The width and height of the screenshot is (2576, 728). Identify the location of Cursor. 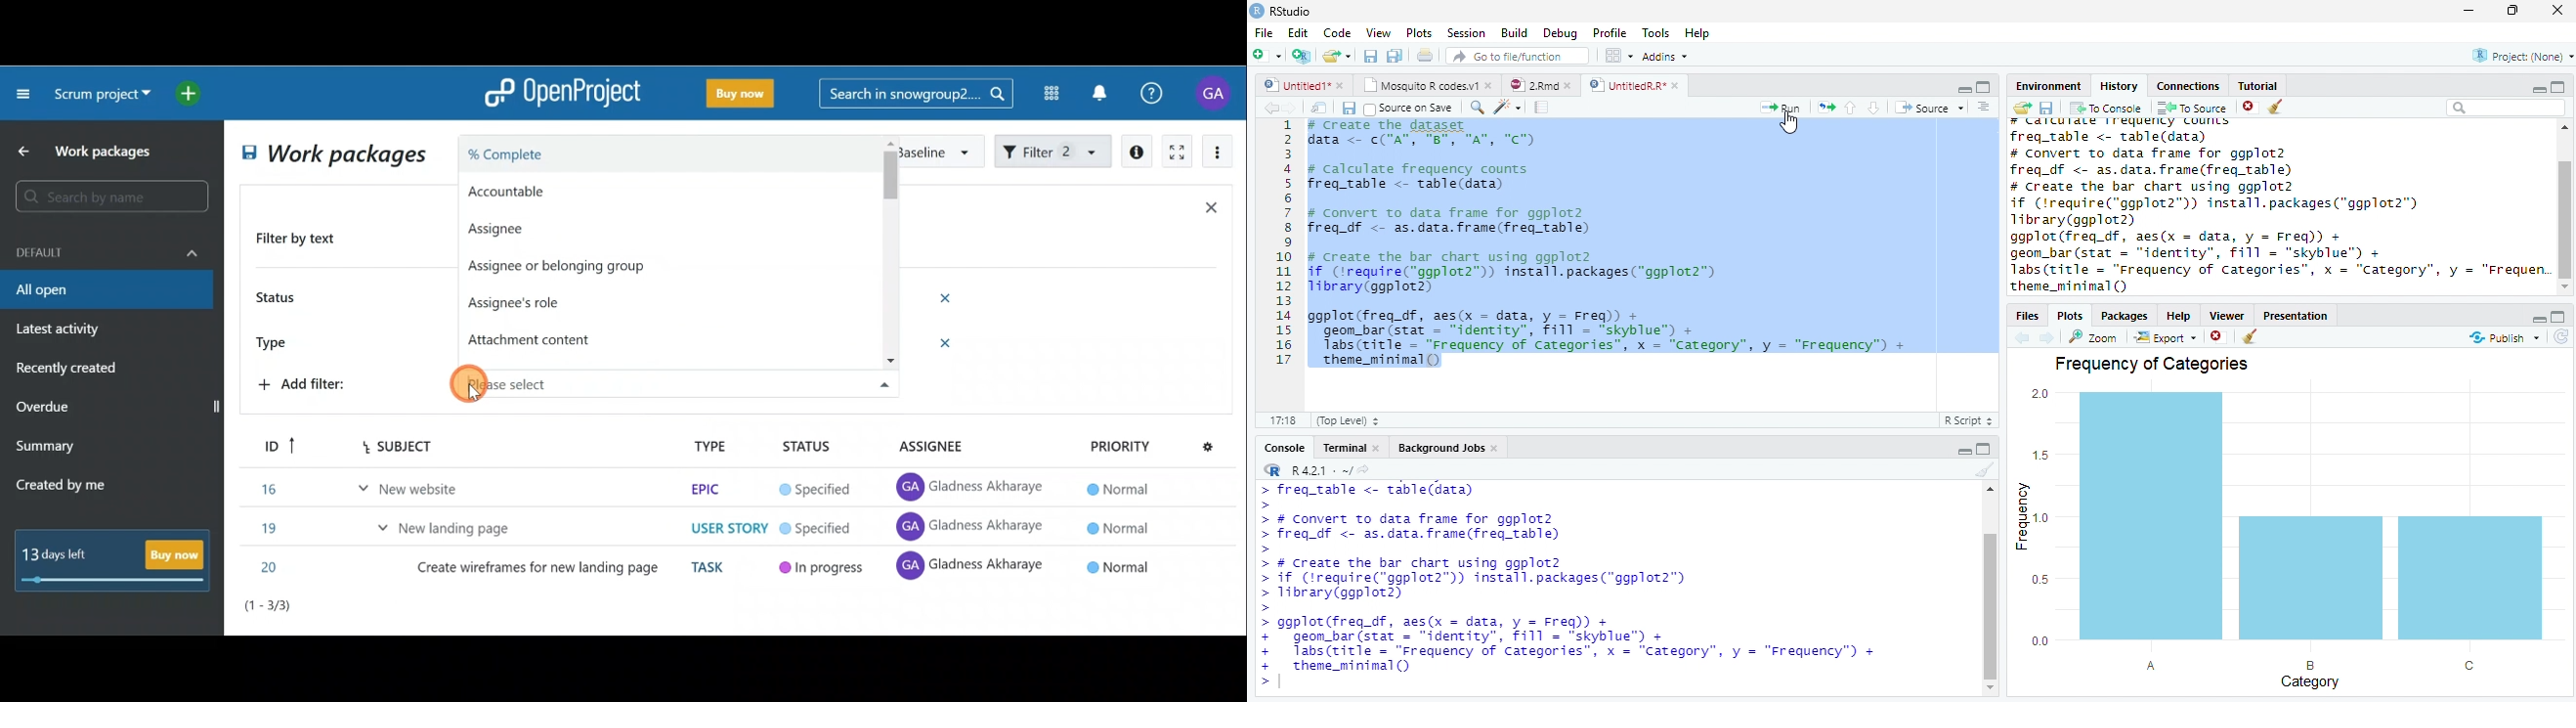
(1790, 124).